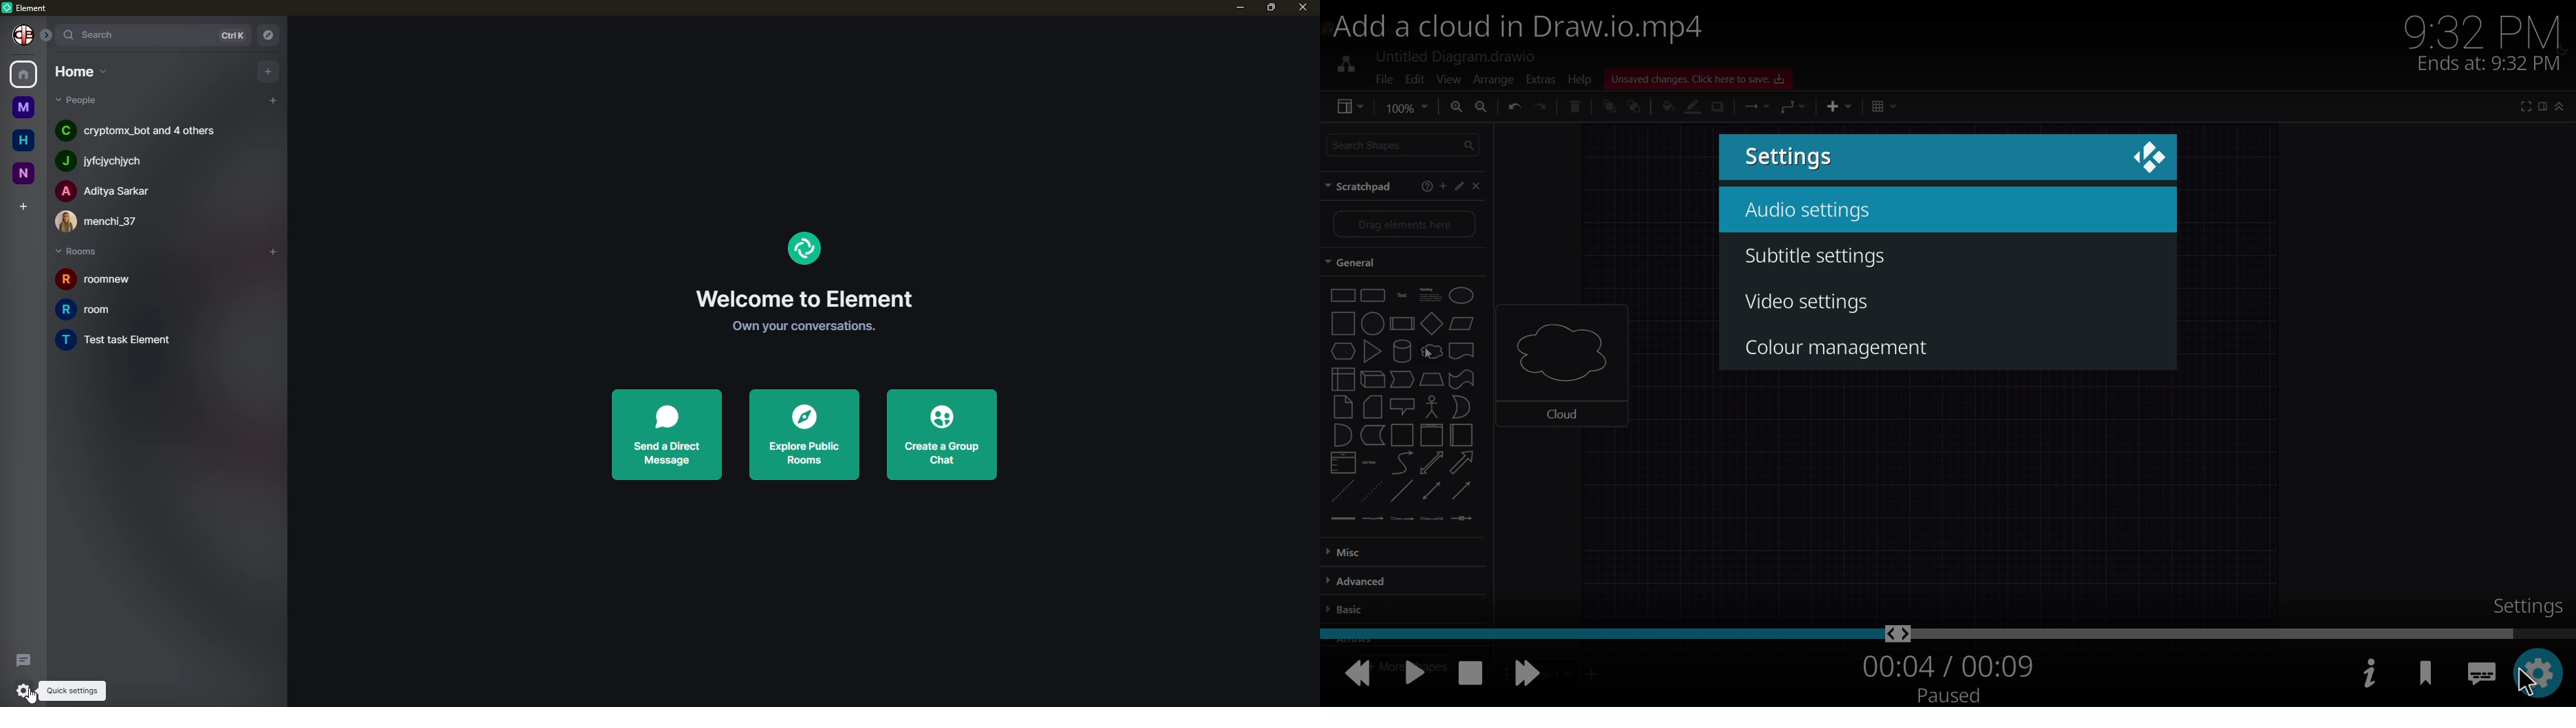 This screenshot has width=2576, height=728. What do you see at coordinates (99, 309) in the screenshot?
I see `room` at bounding box center [99, 309].